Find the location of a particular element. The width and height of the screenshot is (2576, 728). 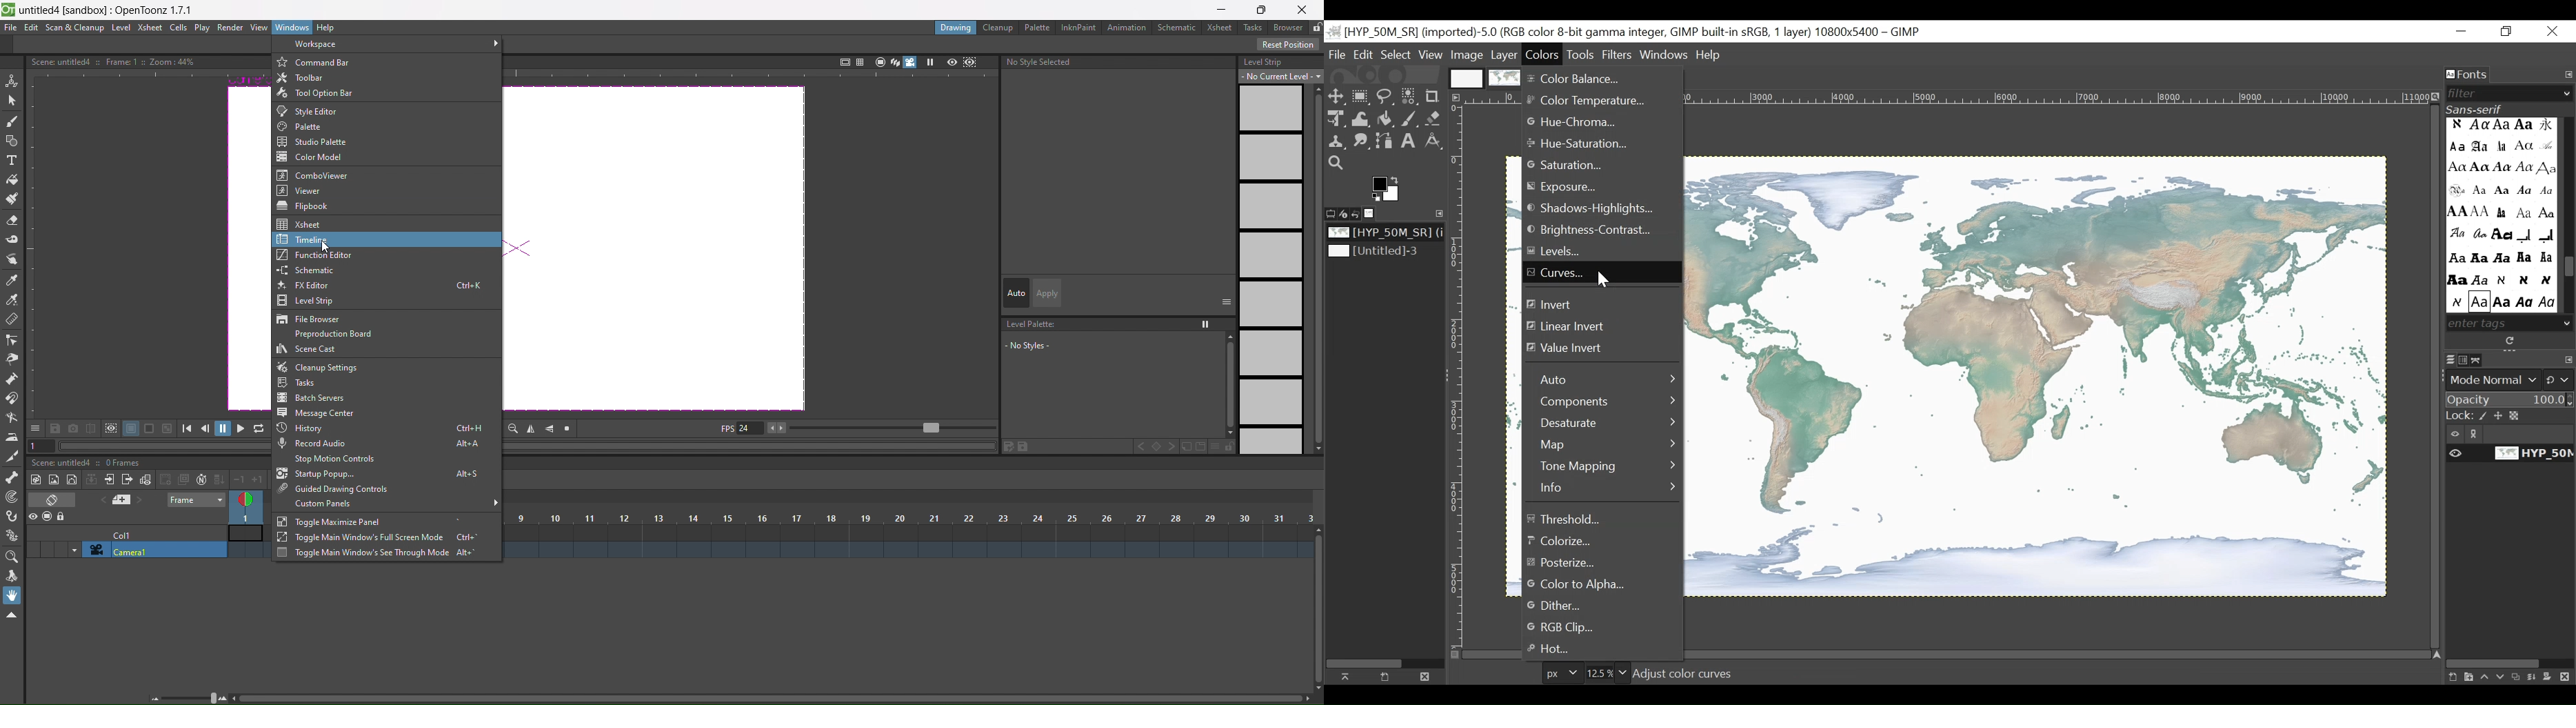

color model is located at coordinates (314, 157).